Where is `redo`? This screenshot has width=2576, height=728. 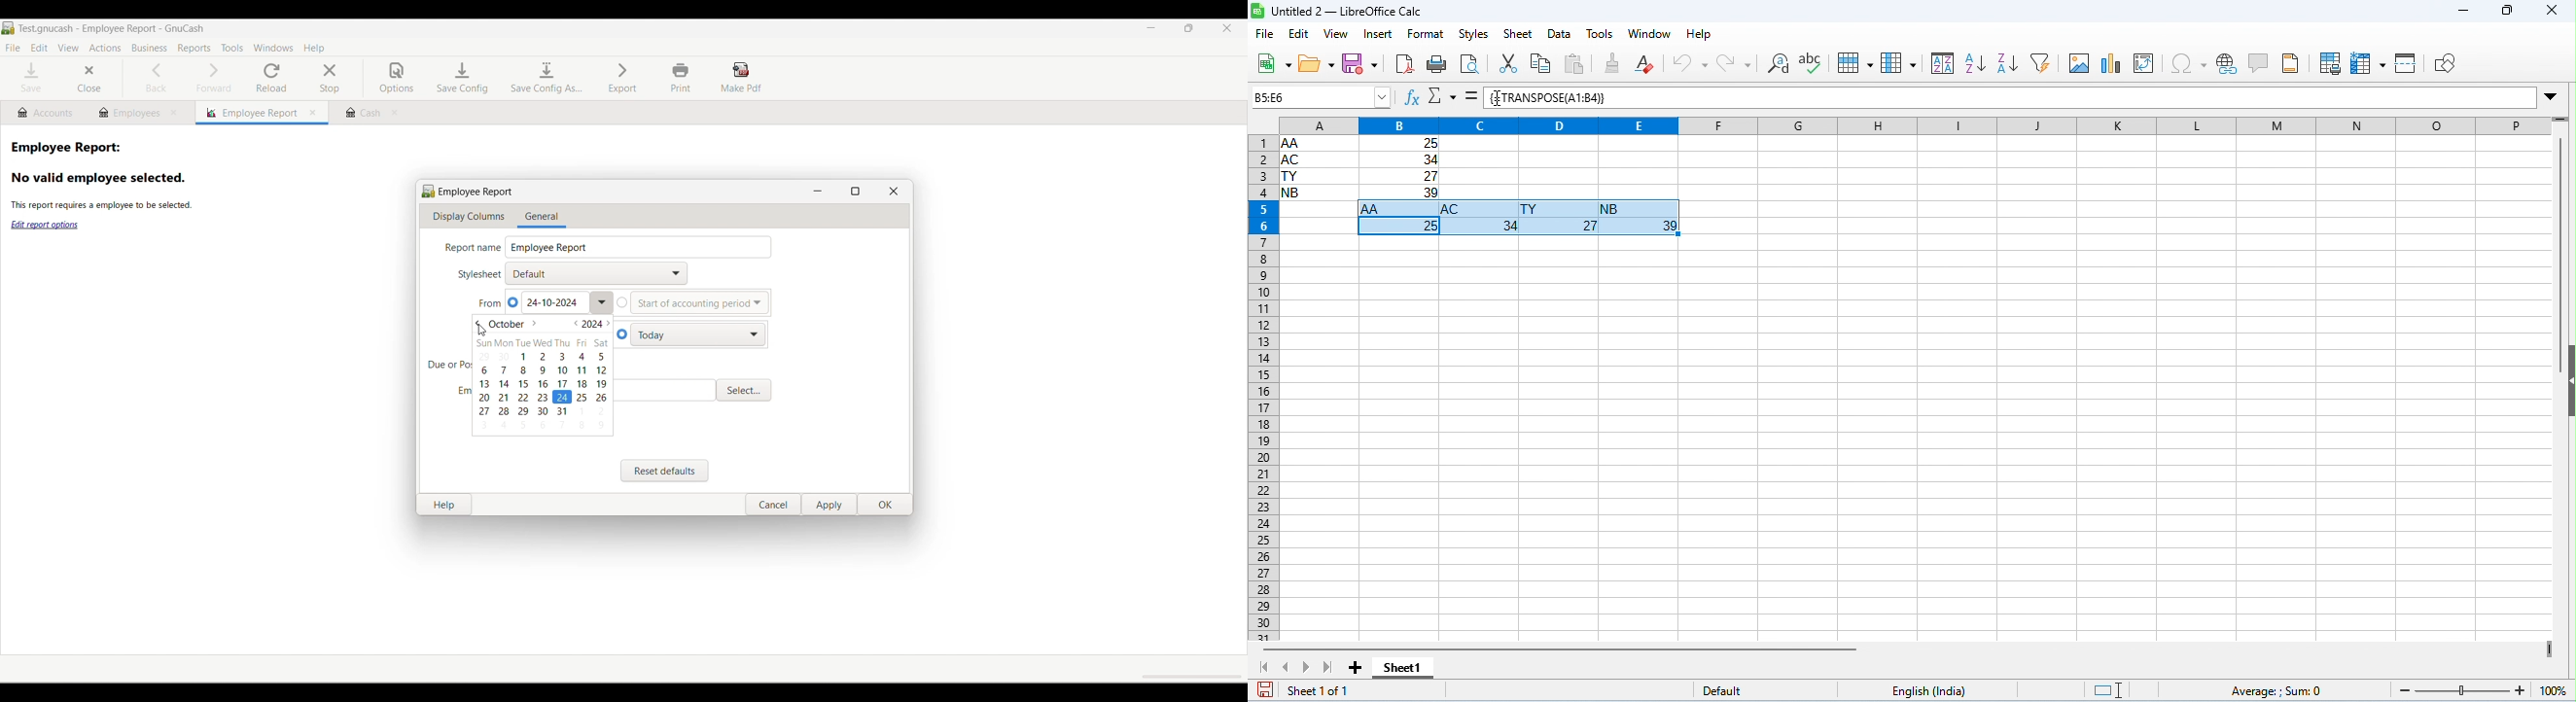
redo is located at coordinates (1734, 62).